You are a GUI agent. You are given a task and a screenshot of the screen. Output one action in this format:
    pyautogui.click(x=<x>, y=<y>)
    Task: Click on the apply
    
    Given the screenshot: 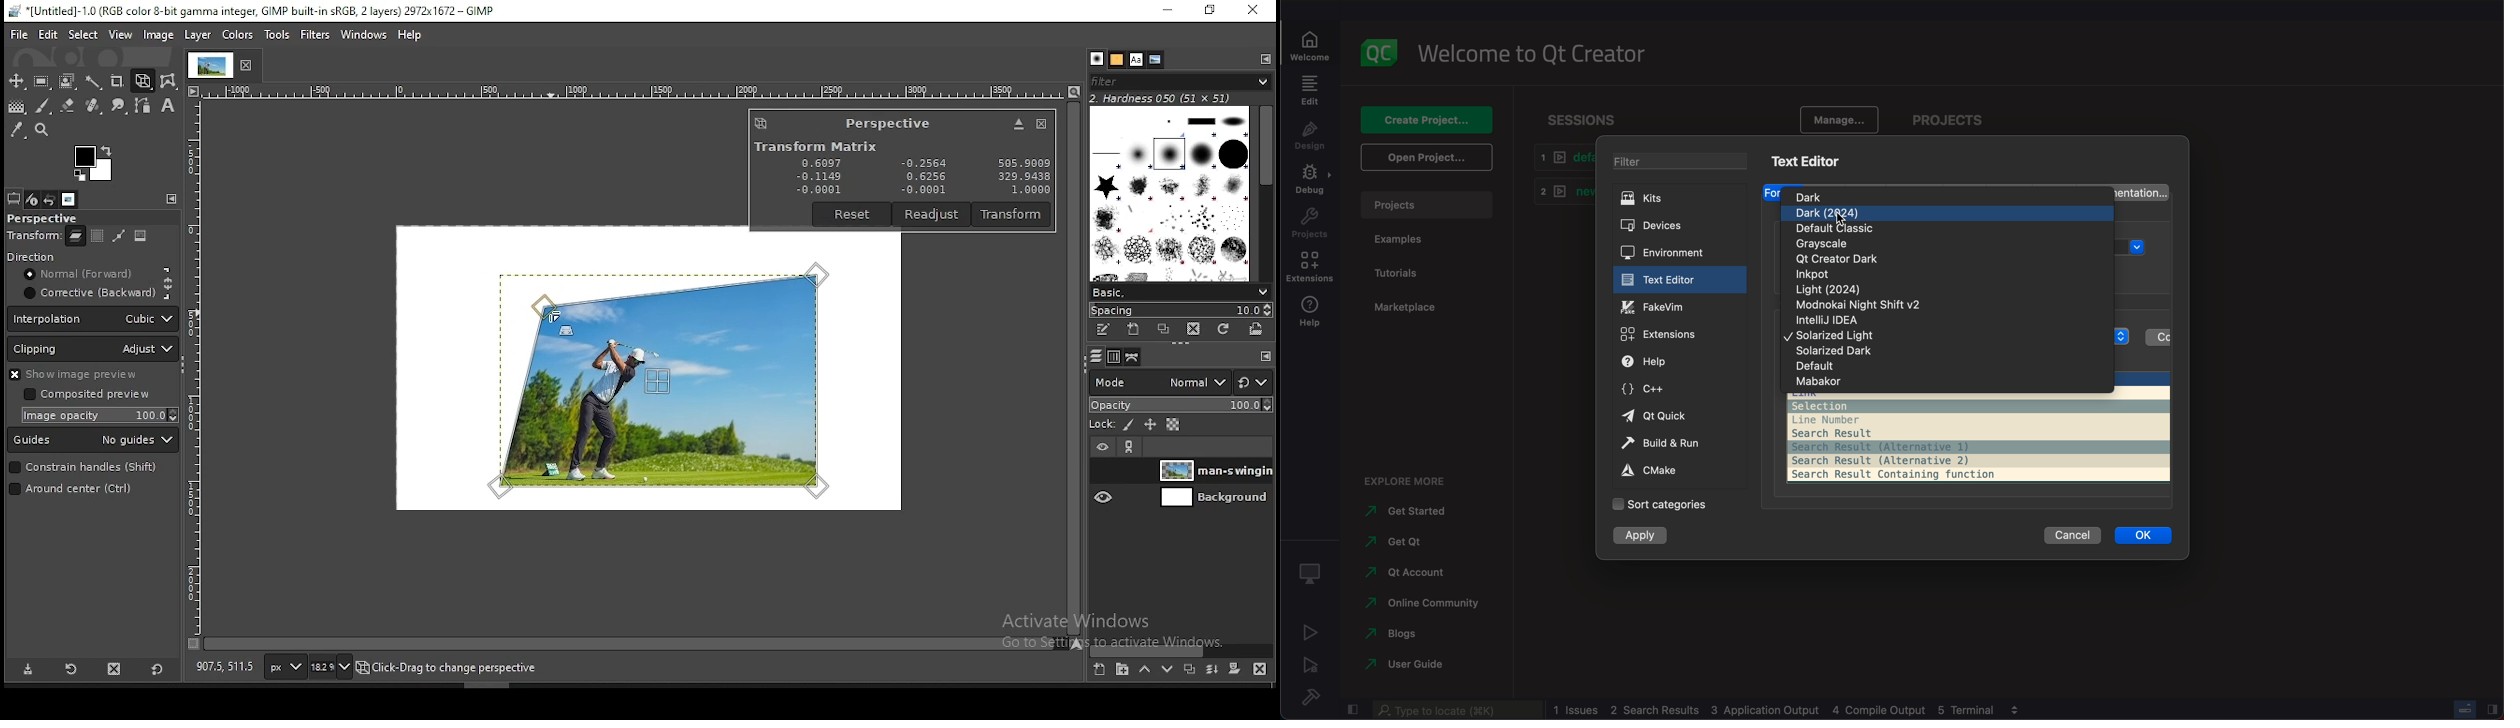 What is the action you would take?
    pyautogui.click(x=1638, y=536)
    